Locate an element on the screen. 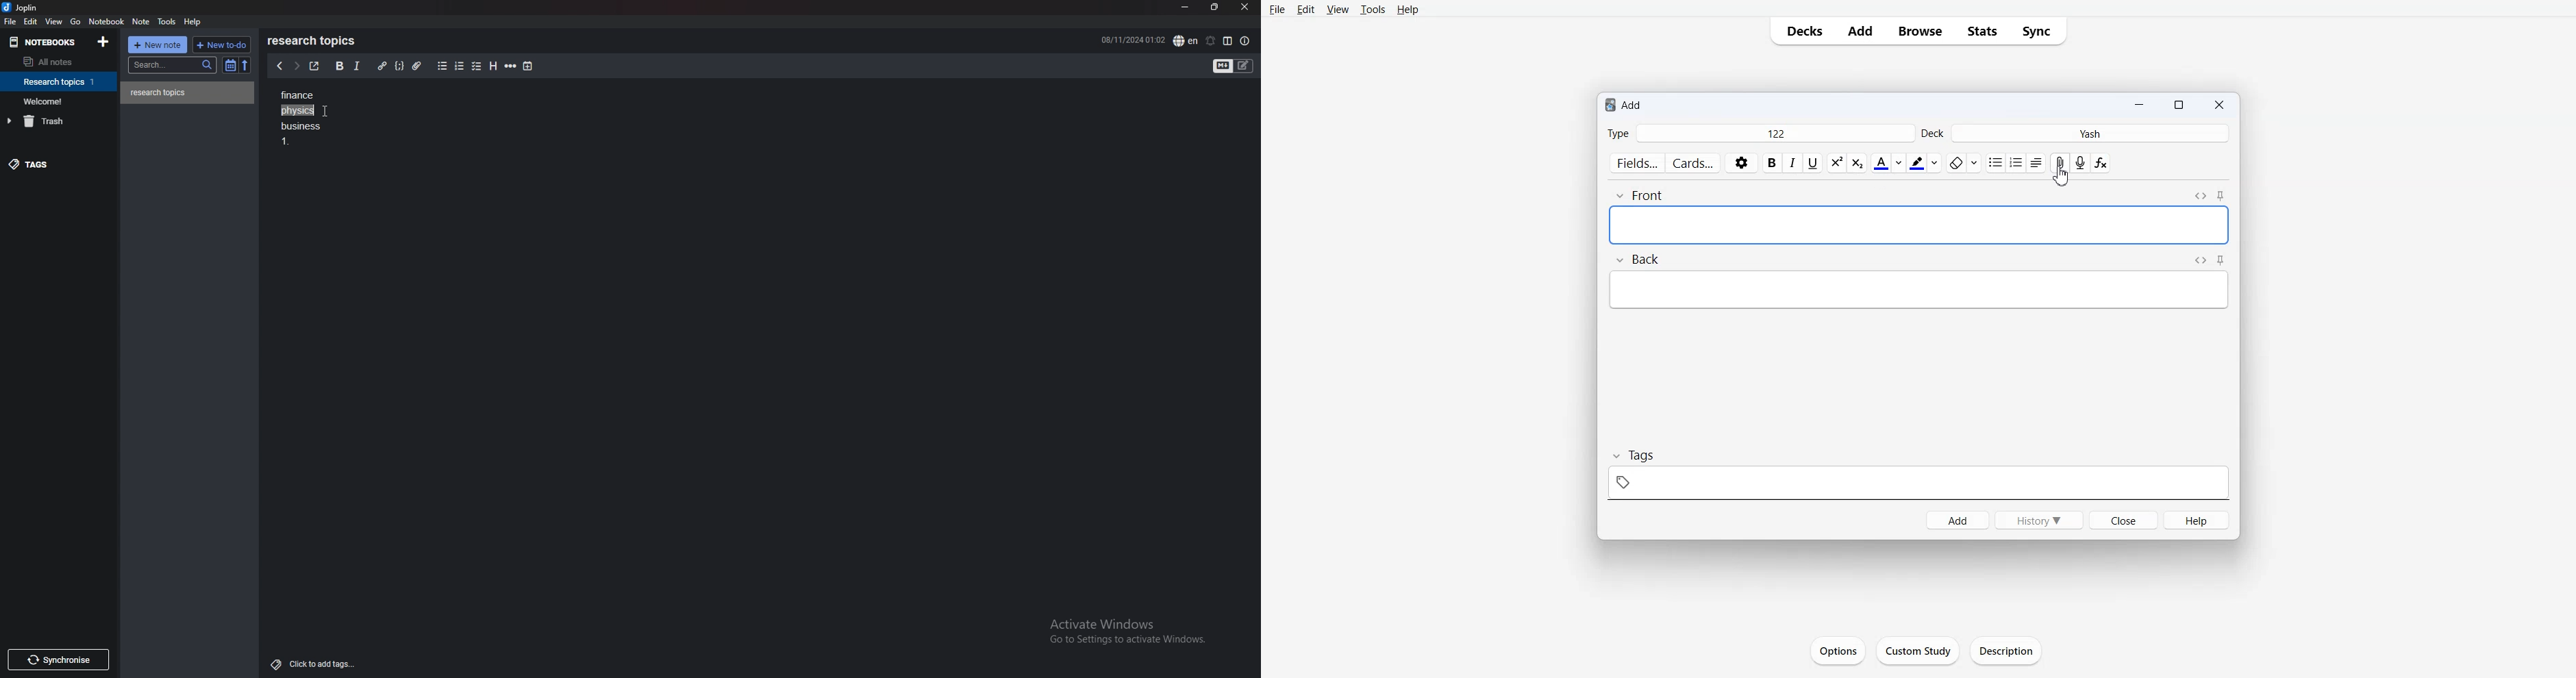  file is located at coordinates (11, 22).